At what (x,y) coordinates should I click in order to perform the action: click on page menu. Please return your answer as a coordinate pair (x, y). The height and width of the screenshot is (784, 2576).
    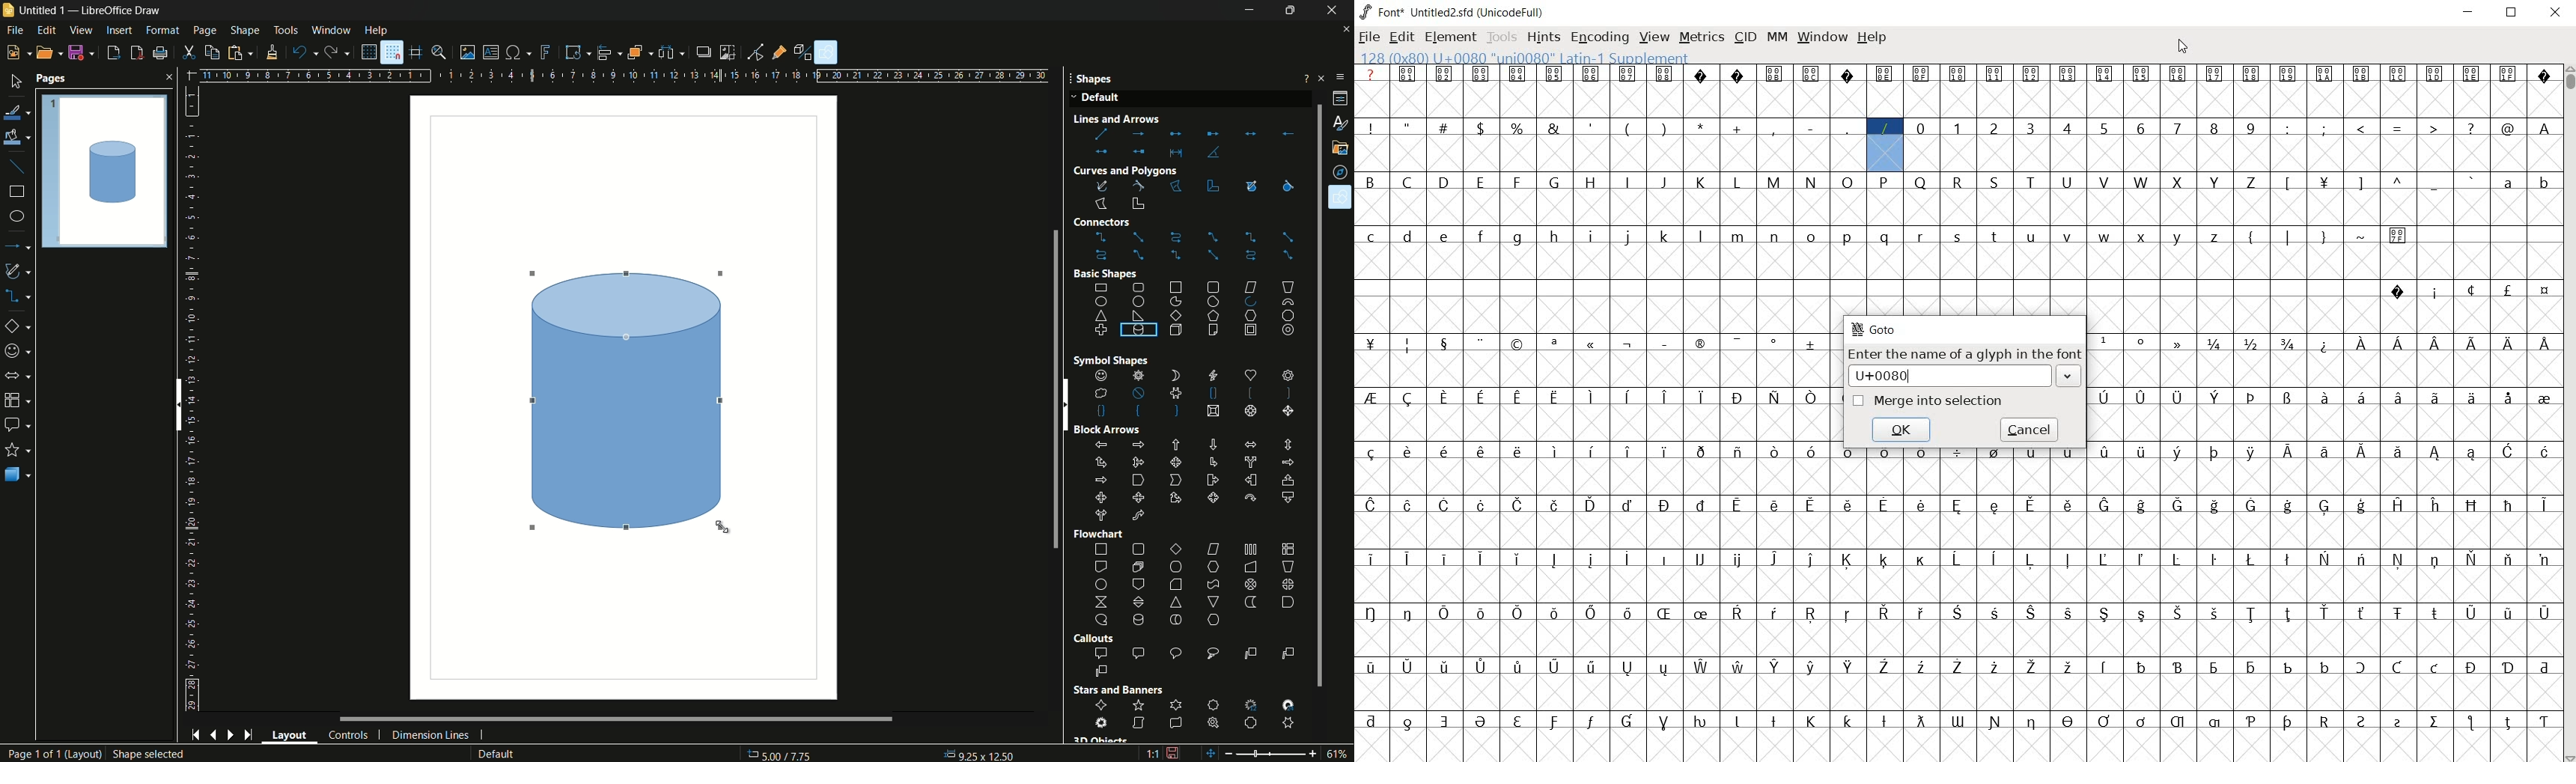
    Looking at the image, I should click on (206, 30).